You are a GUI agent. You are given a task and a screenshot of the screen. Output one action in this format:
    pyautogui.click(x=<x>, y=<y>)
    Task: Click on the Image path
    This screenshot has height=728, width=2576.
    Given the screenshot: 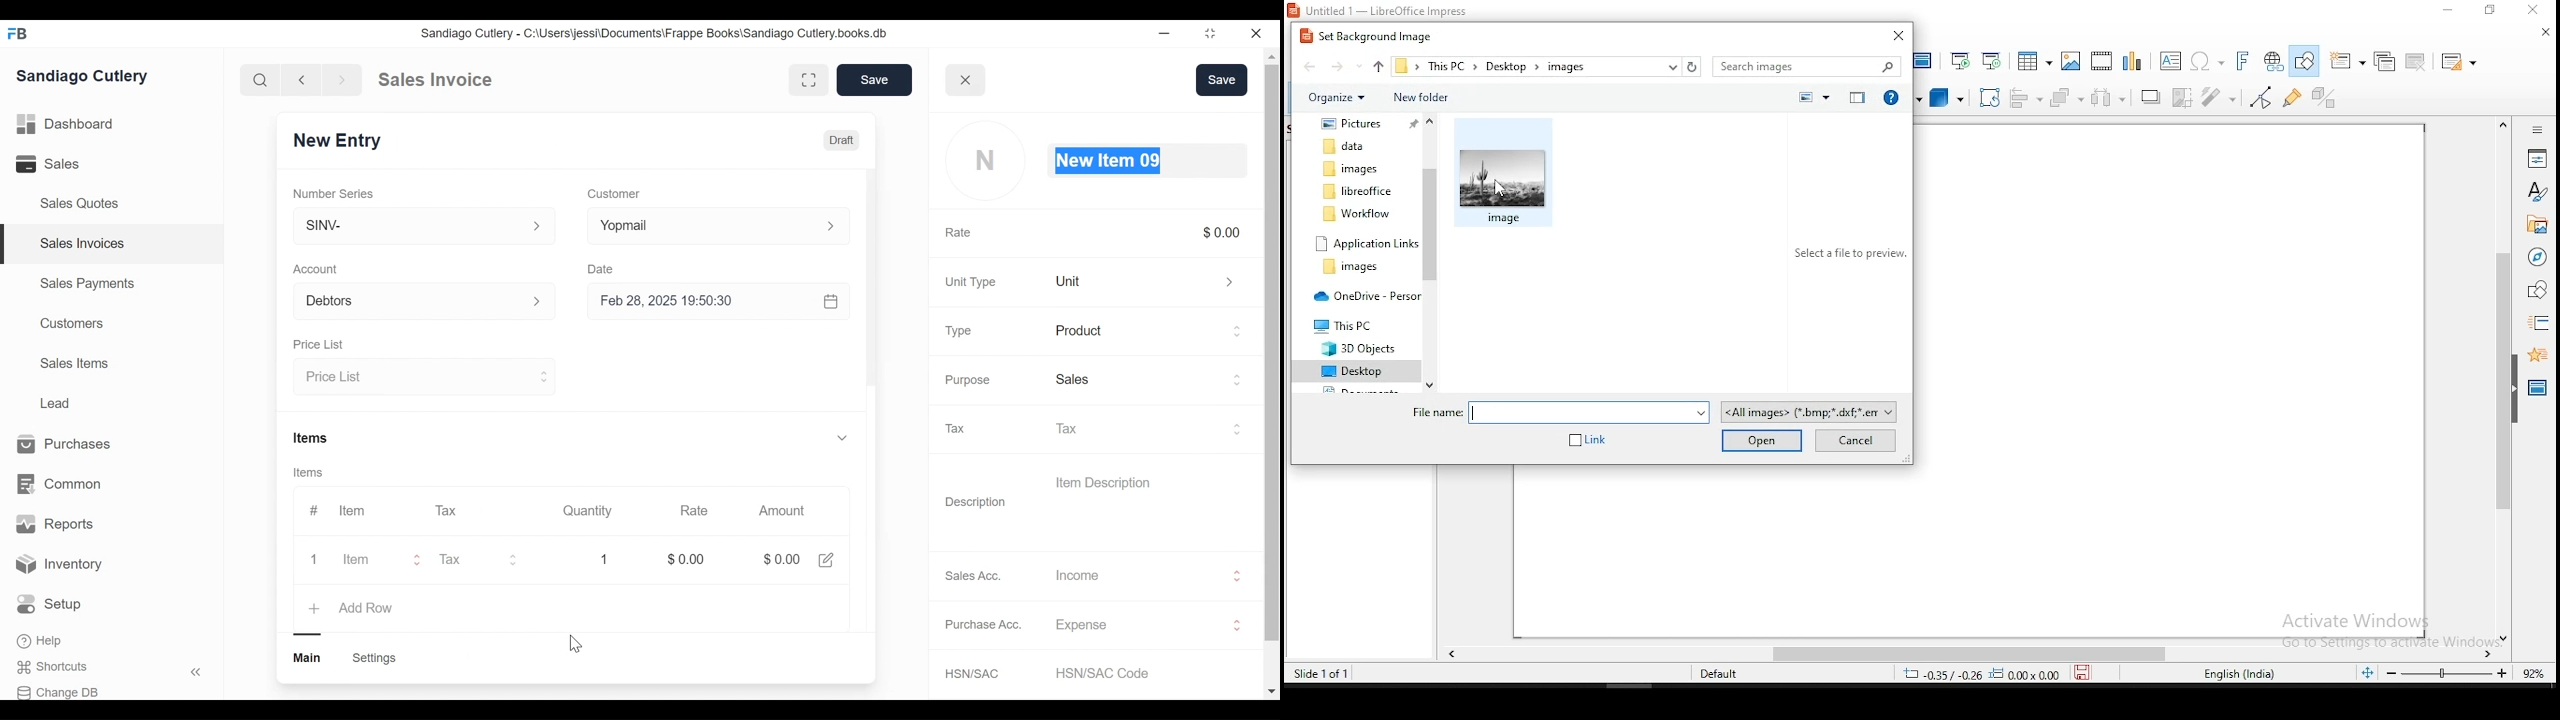 What is the action you would take?
    pyautogui.click(x=1513, y=66)
    